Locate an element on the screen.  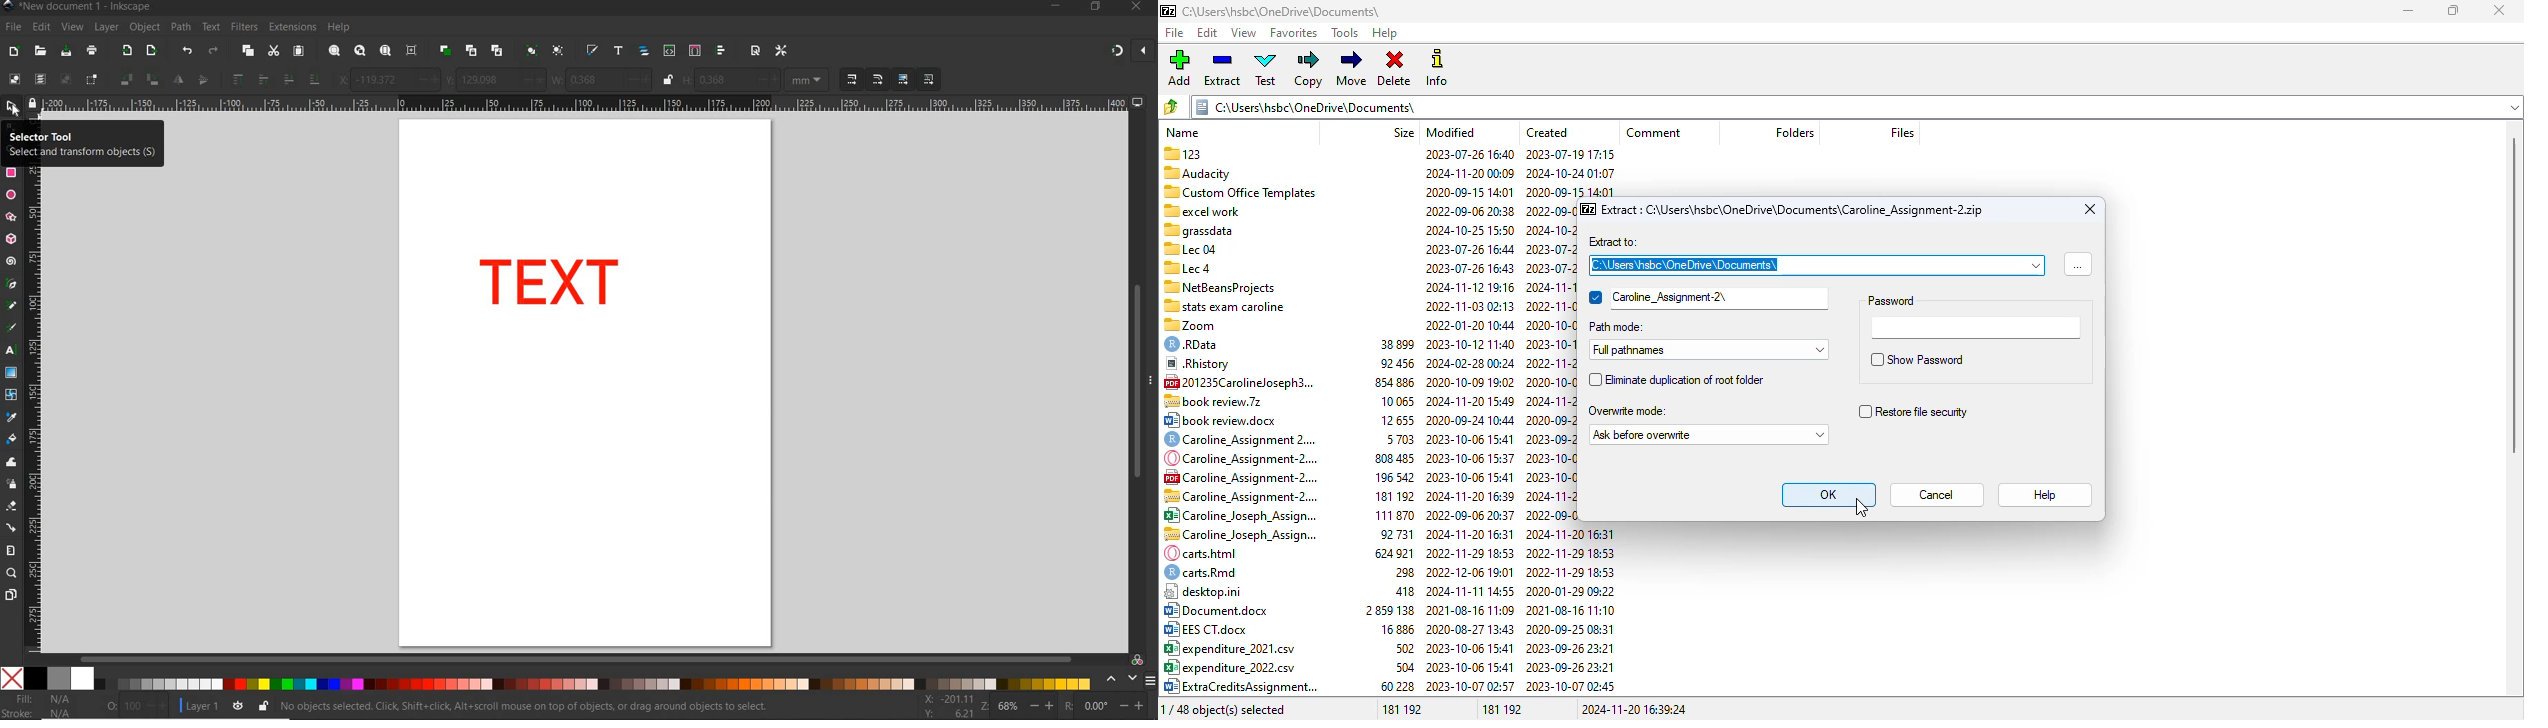
03: book review.docx 12655 2020-09-24 10:44 2020-09-25 08:31 is located at coordinates (1370, 421).